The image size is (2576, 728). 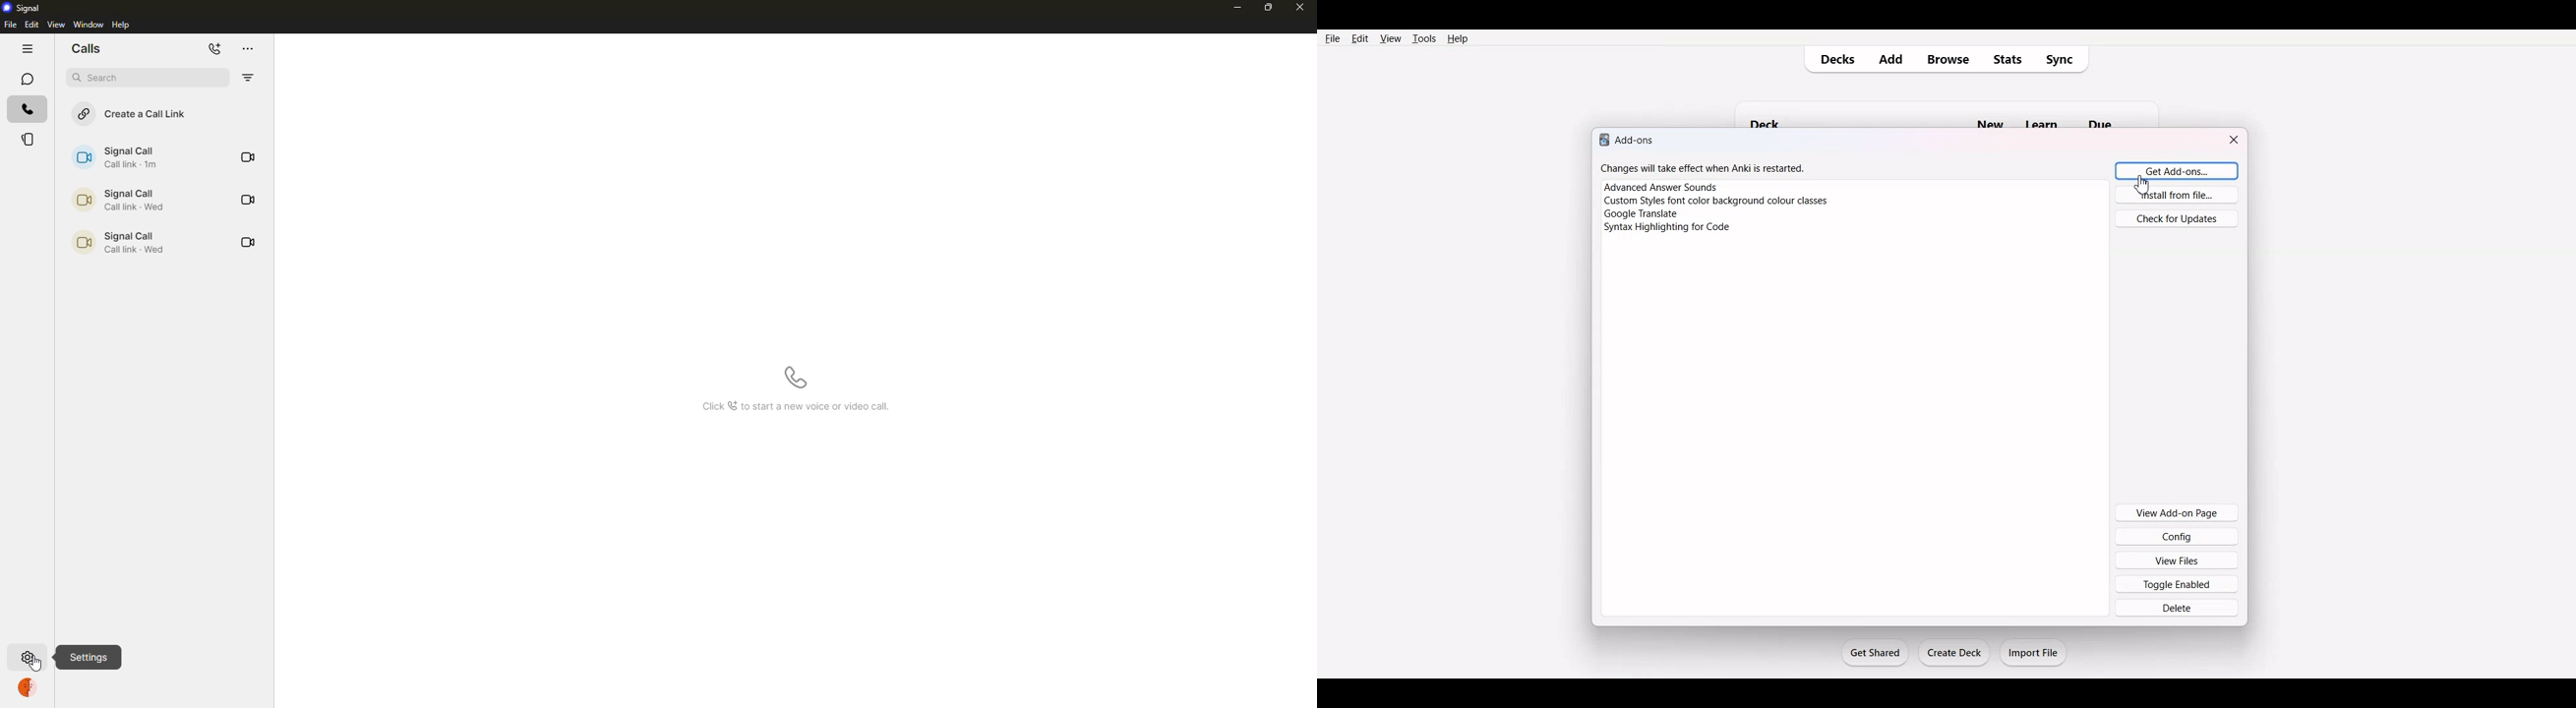 I want to click on filter, so click(x=247, y=78).